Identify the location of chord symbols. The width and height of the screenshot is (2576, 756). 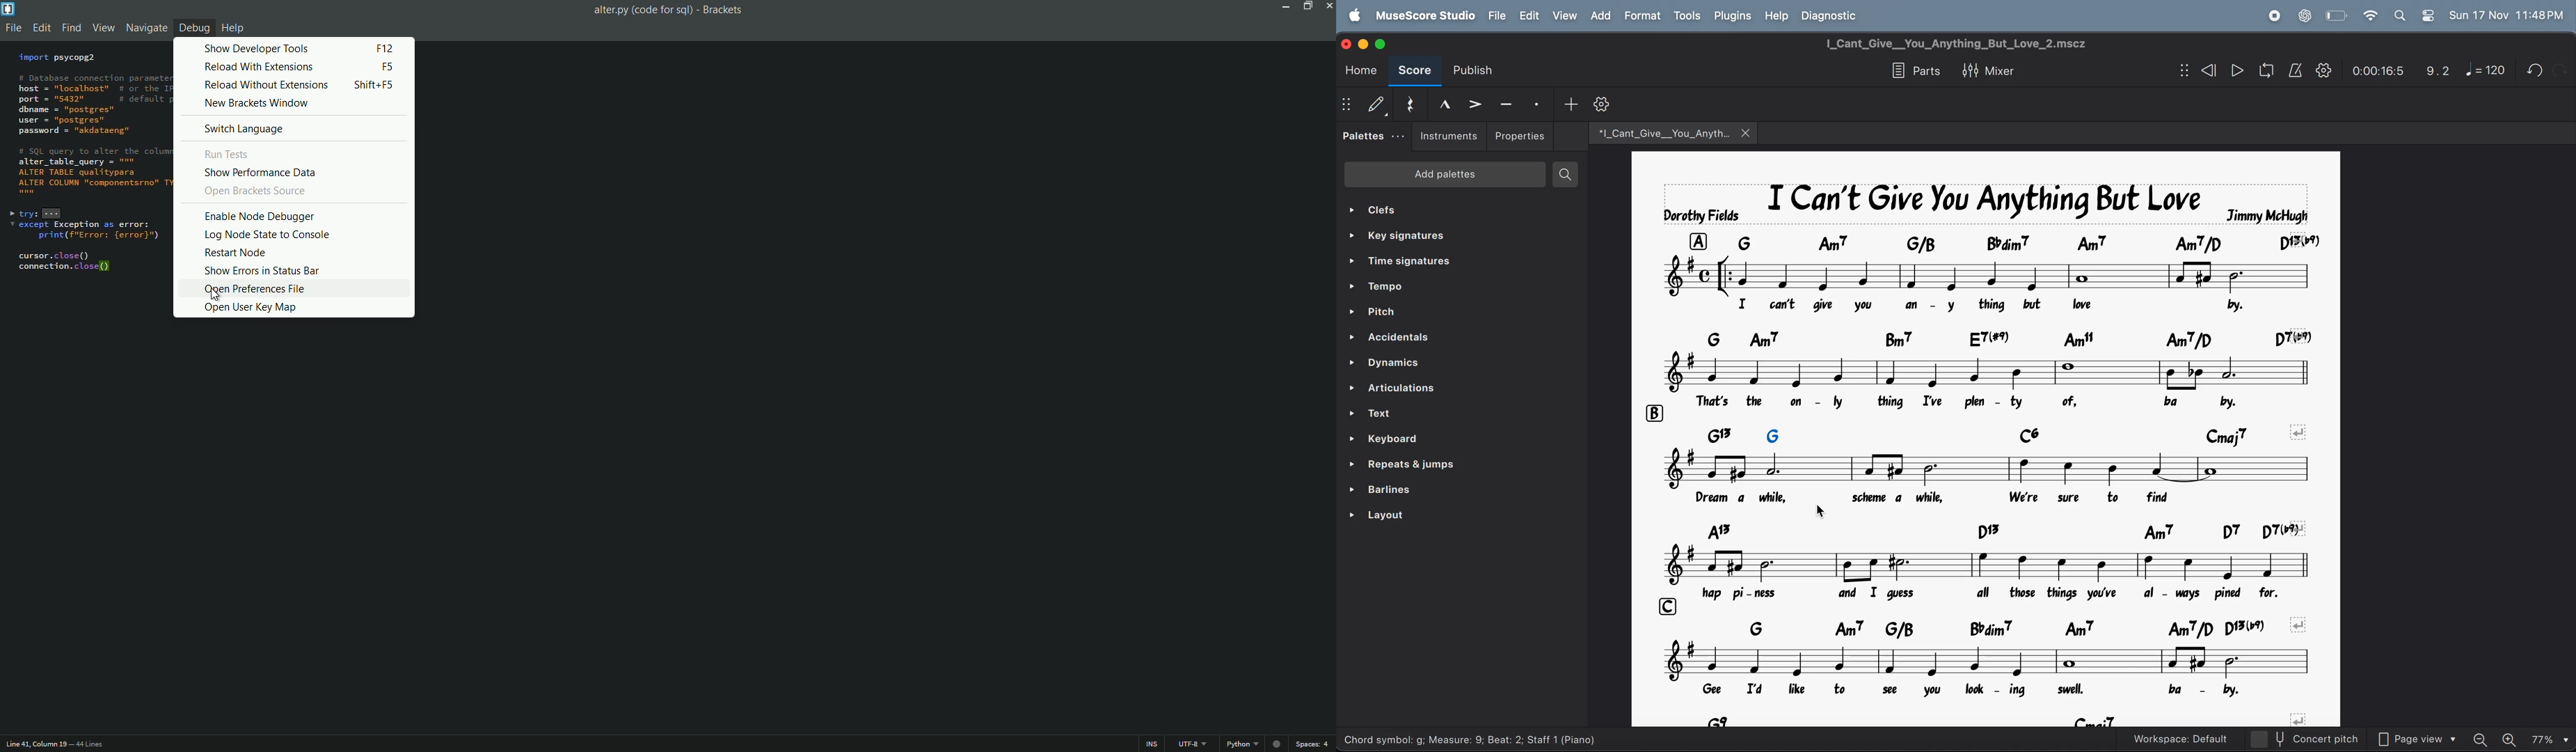
(2007, 533).